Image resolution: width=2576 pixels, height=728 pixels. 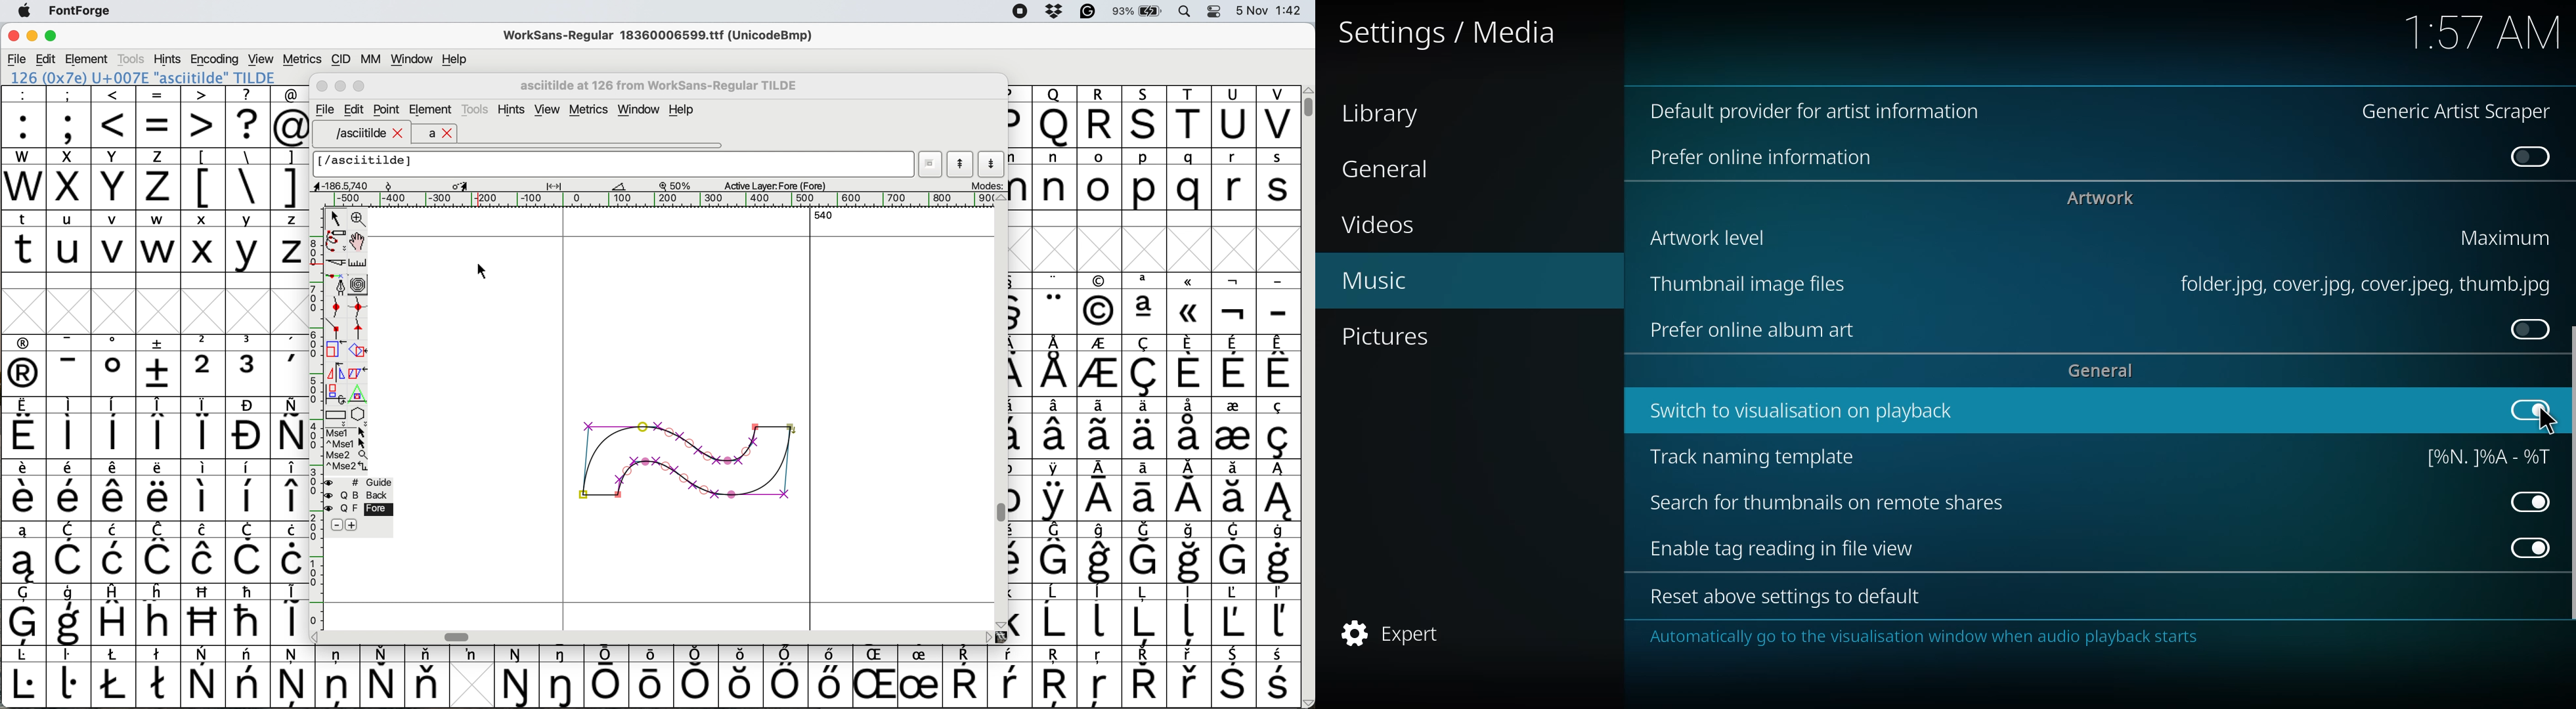 What do you see at coordinates (337, 328) in the screenshot?
I see `add a comer point` at bounding box center [337, 328].